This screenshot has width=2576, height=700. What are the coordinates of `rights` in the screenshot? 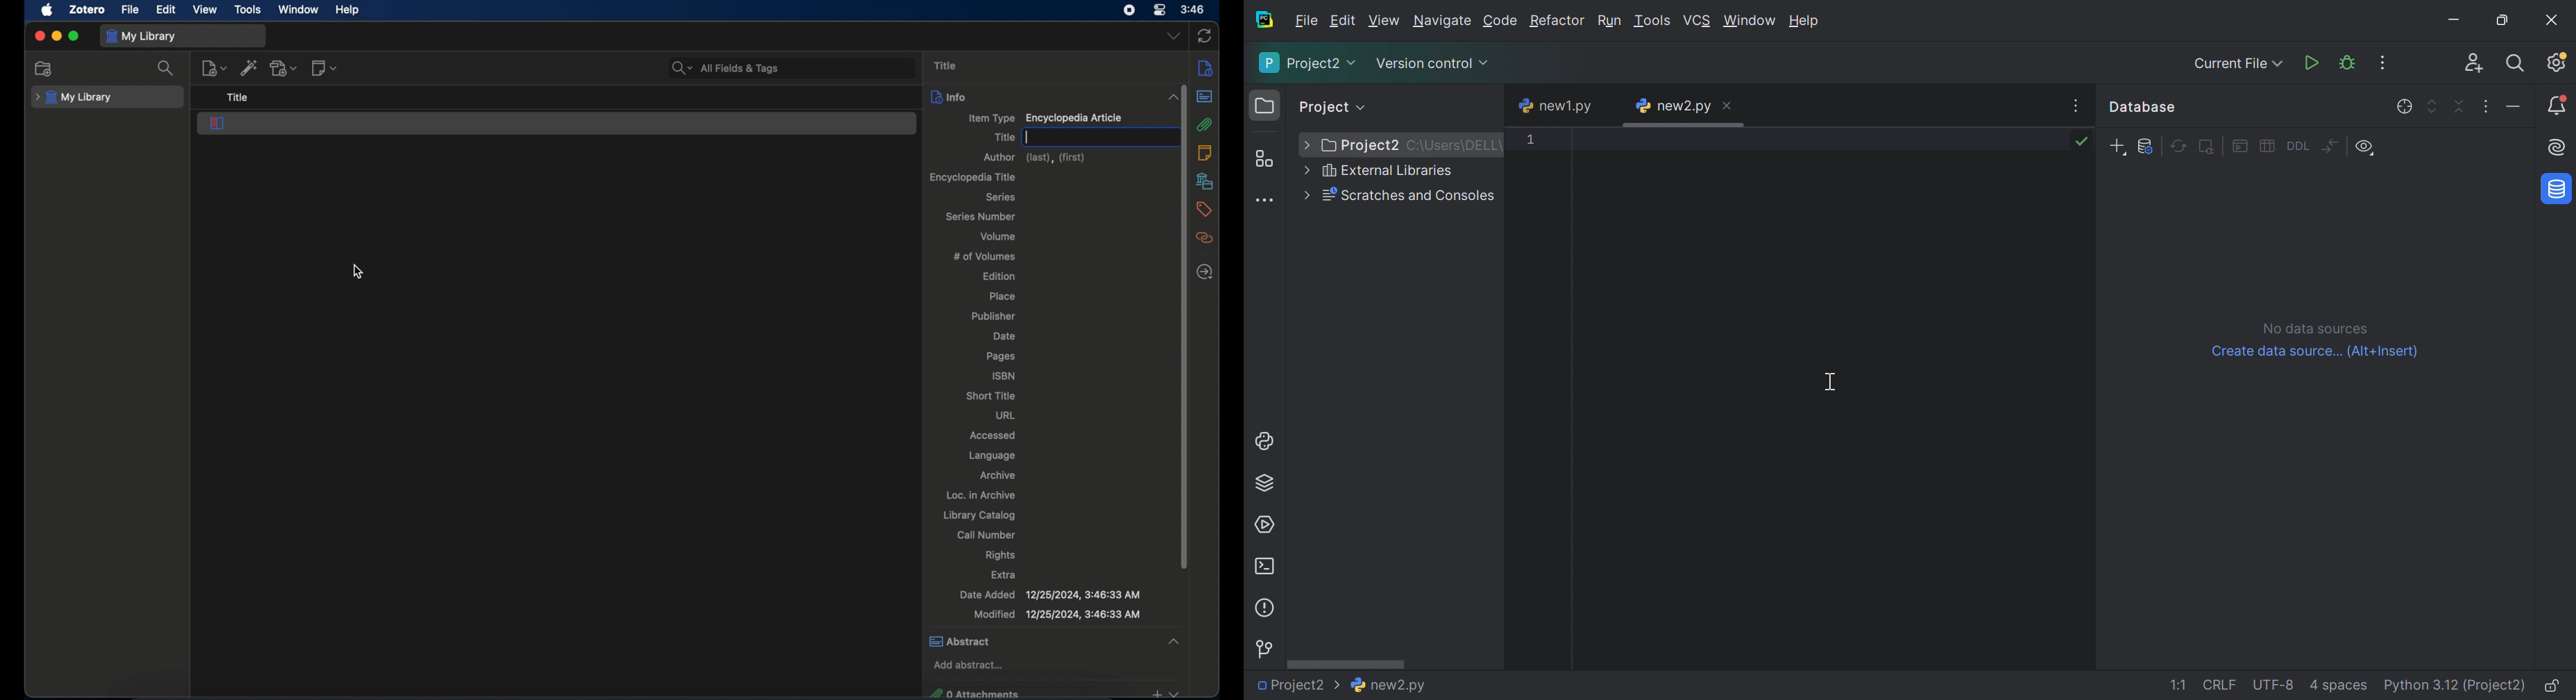 It's located at (1003, 555).